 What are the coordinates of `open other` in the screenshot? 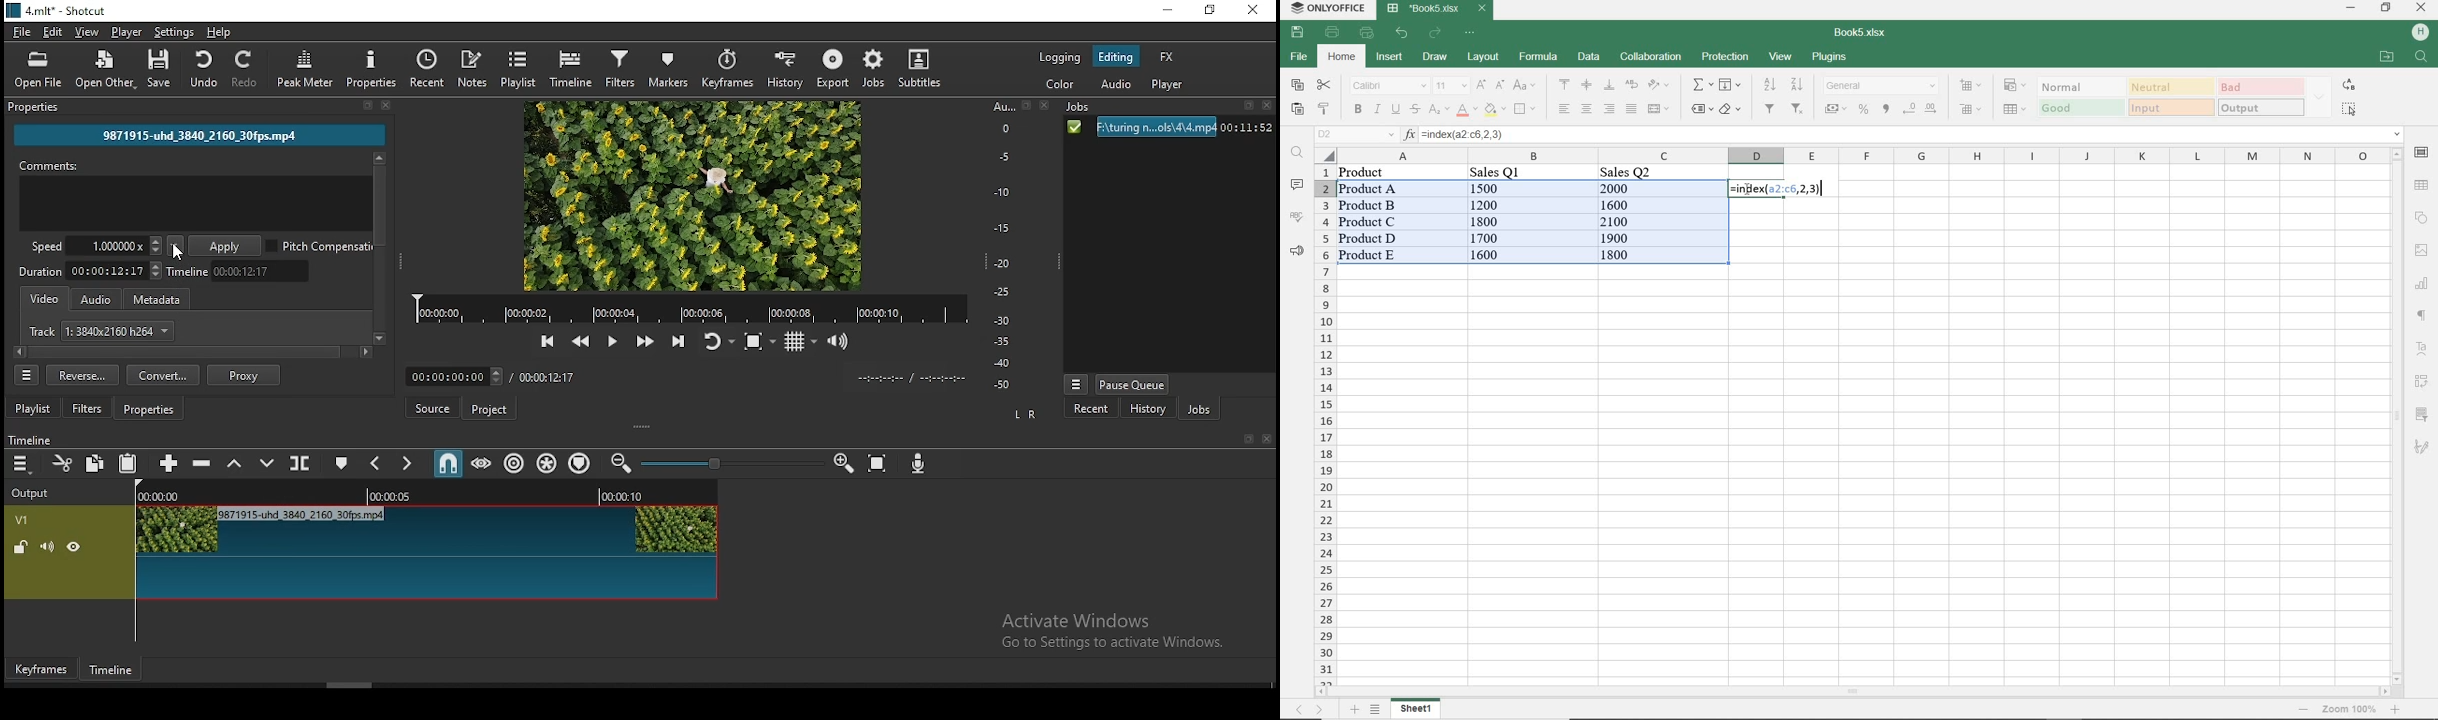 It's located at (105, 72).